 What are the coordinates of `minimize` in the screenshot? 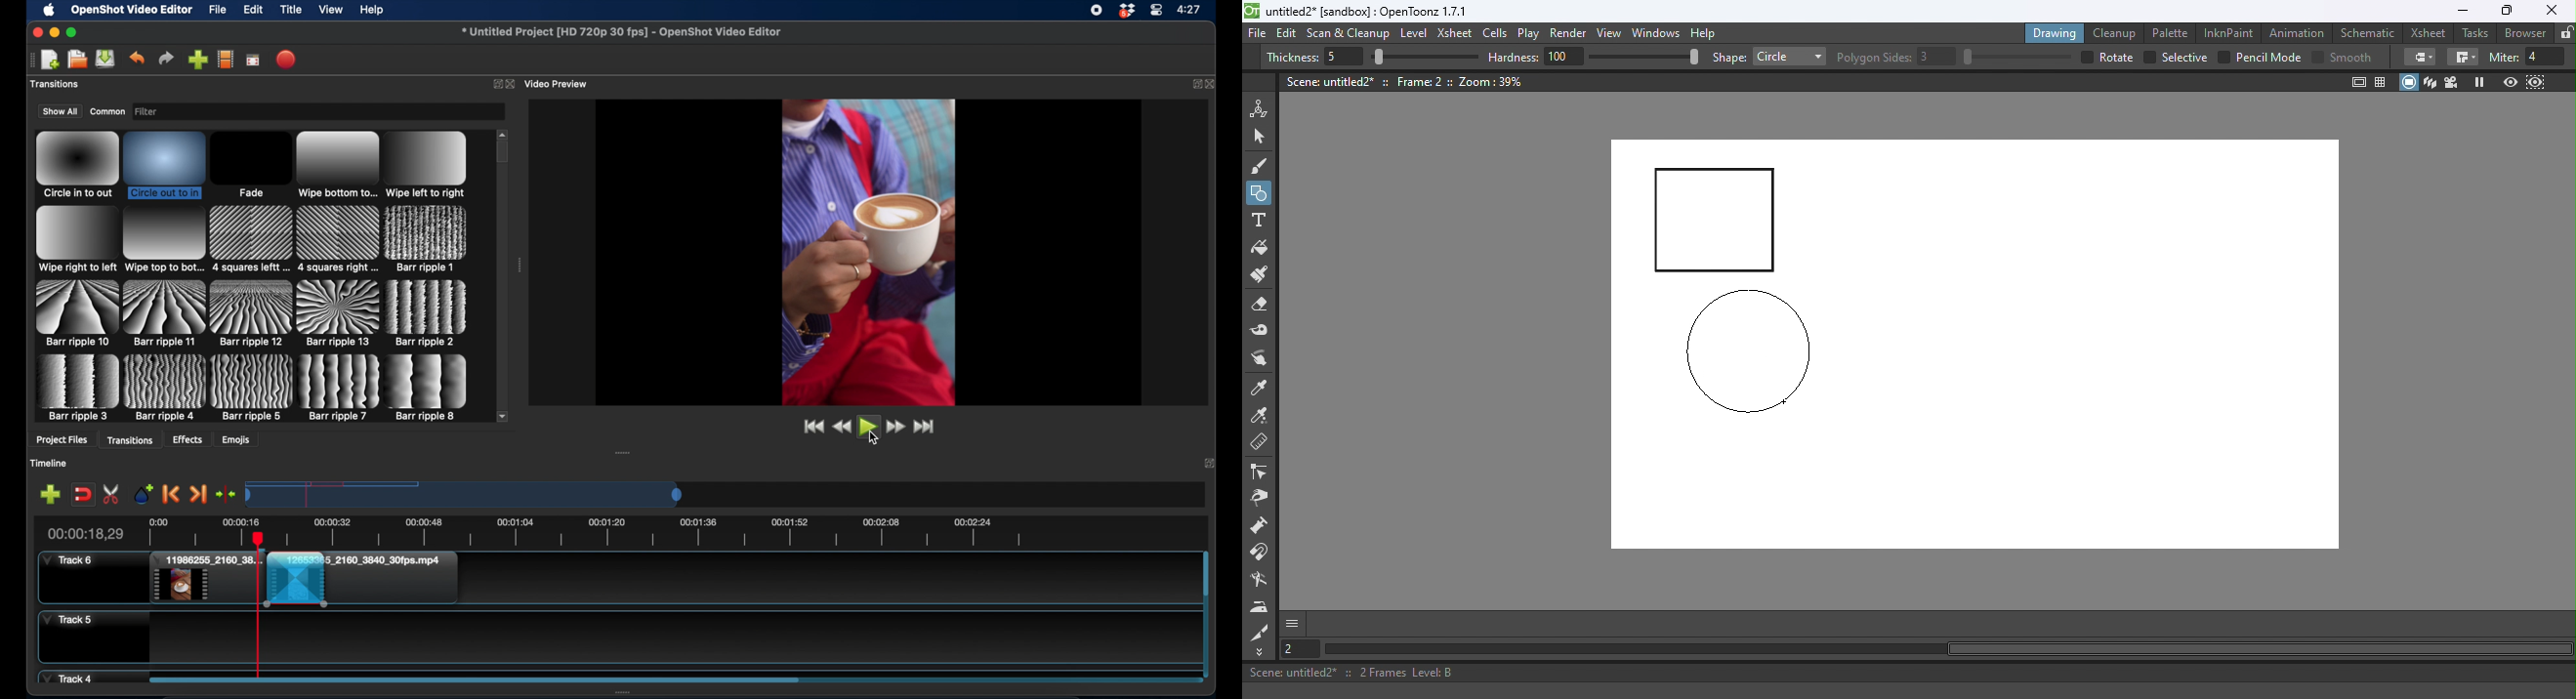 It's located at (54, 32).